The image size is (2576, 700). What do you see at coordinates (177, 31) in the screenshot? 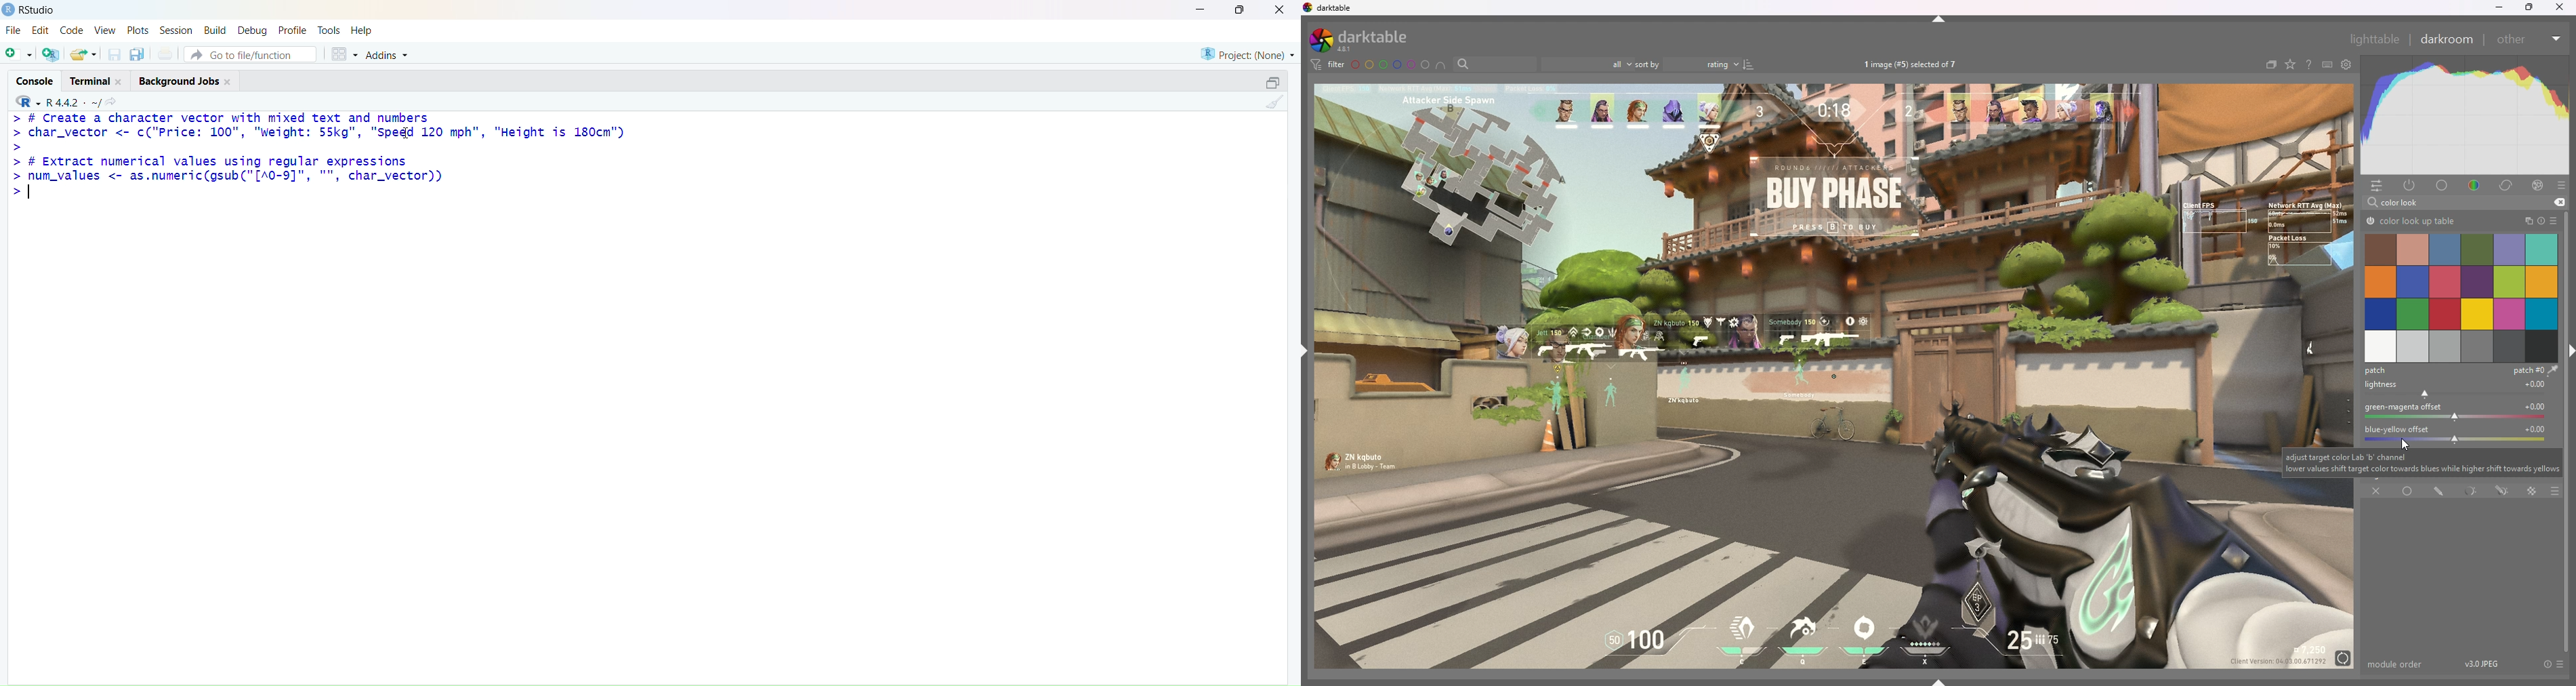
I see `session` at bounding box center [177, 31].